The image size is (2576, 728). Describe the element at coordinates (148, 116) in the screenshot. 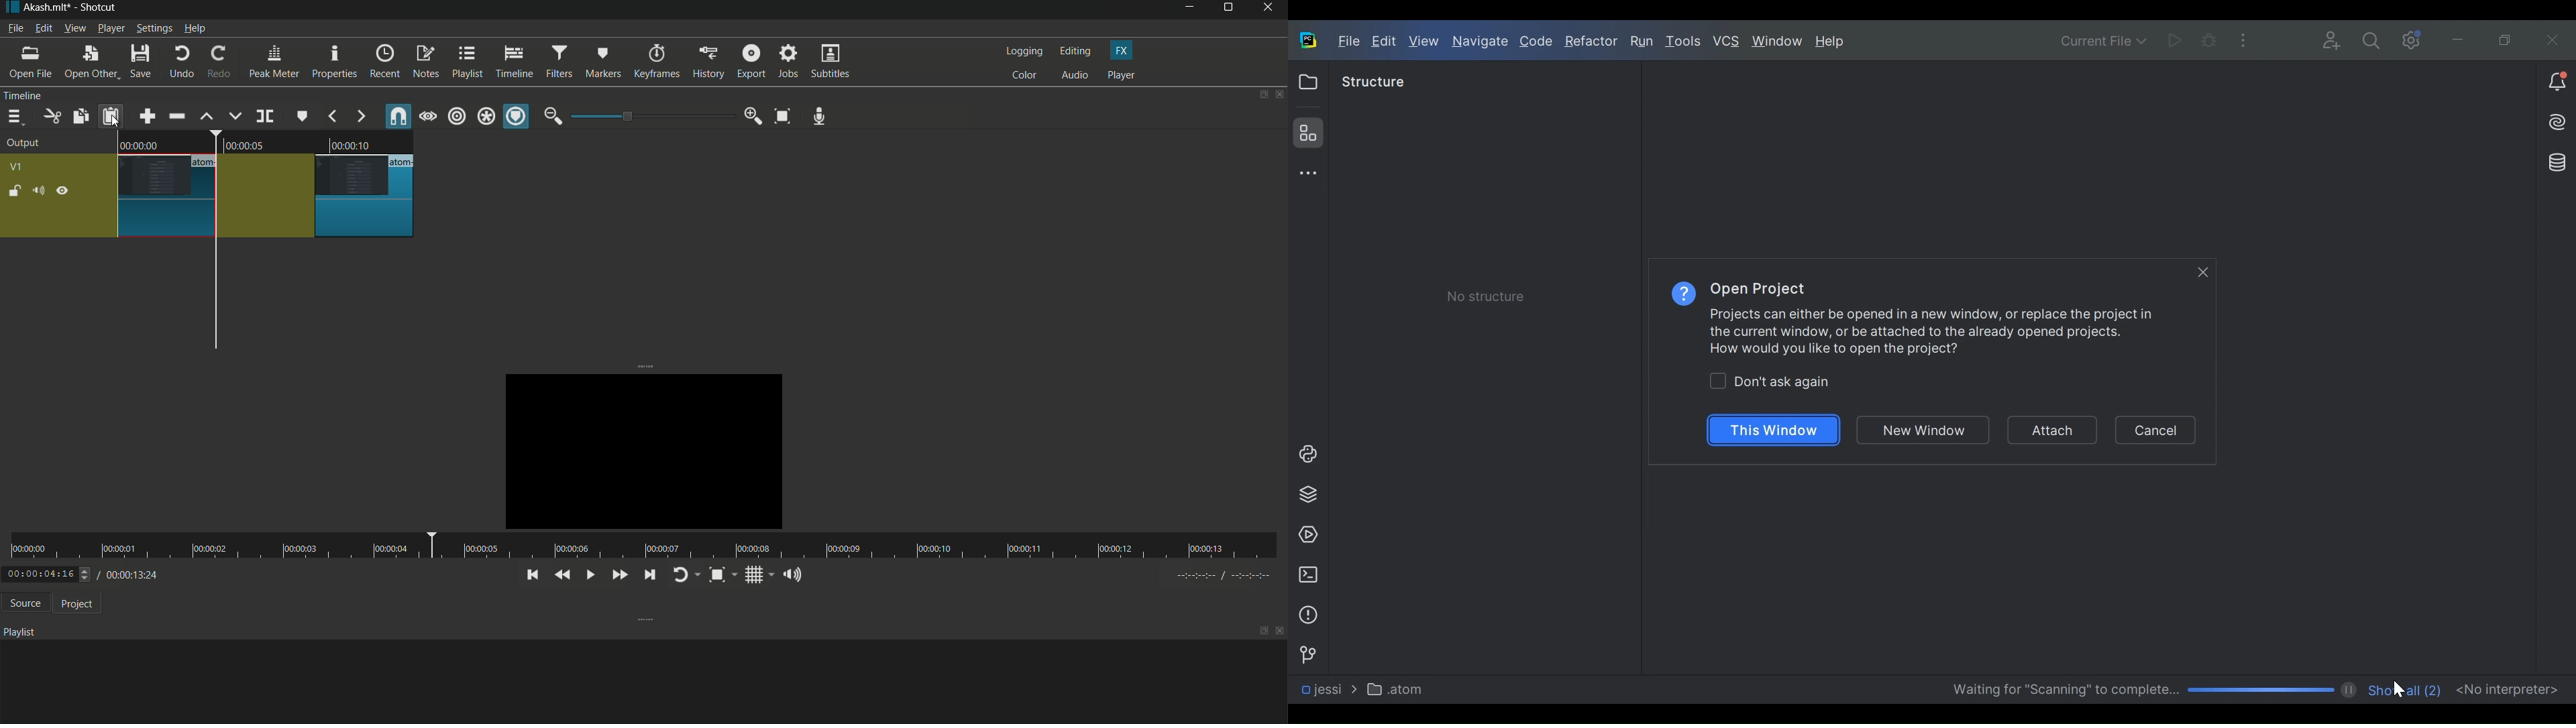

I see `append` at that location.